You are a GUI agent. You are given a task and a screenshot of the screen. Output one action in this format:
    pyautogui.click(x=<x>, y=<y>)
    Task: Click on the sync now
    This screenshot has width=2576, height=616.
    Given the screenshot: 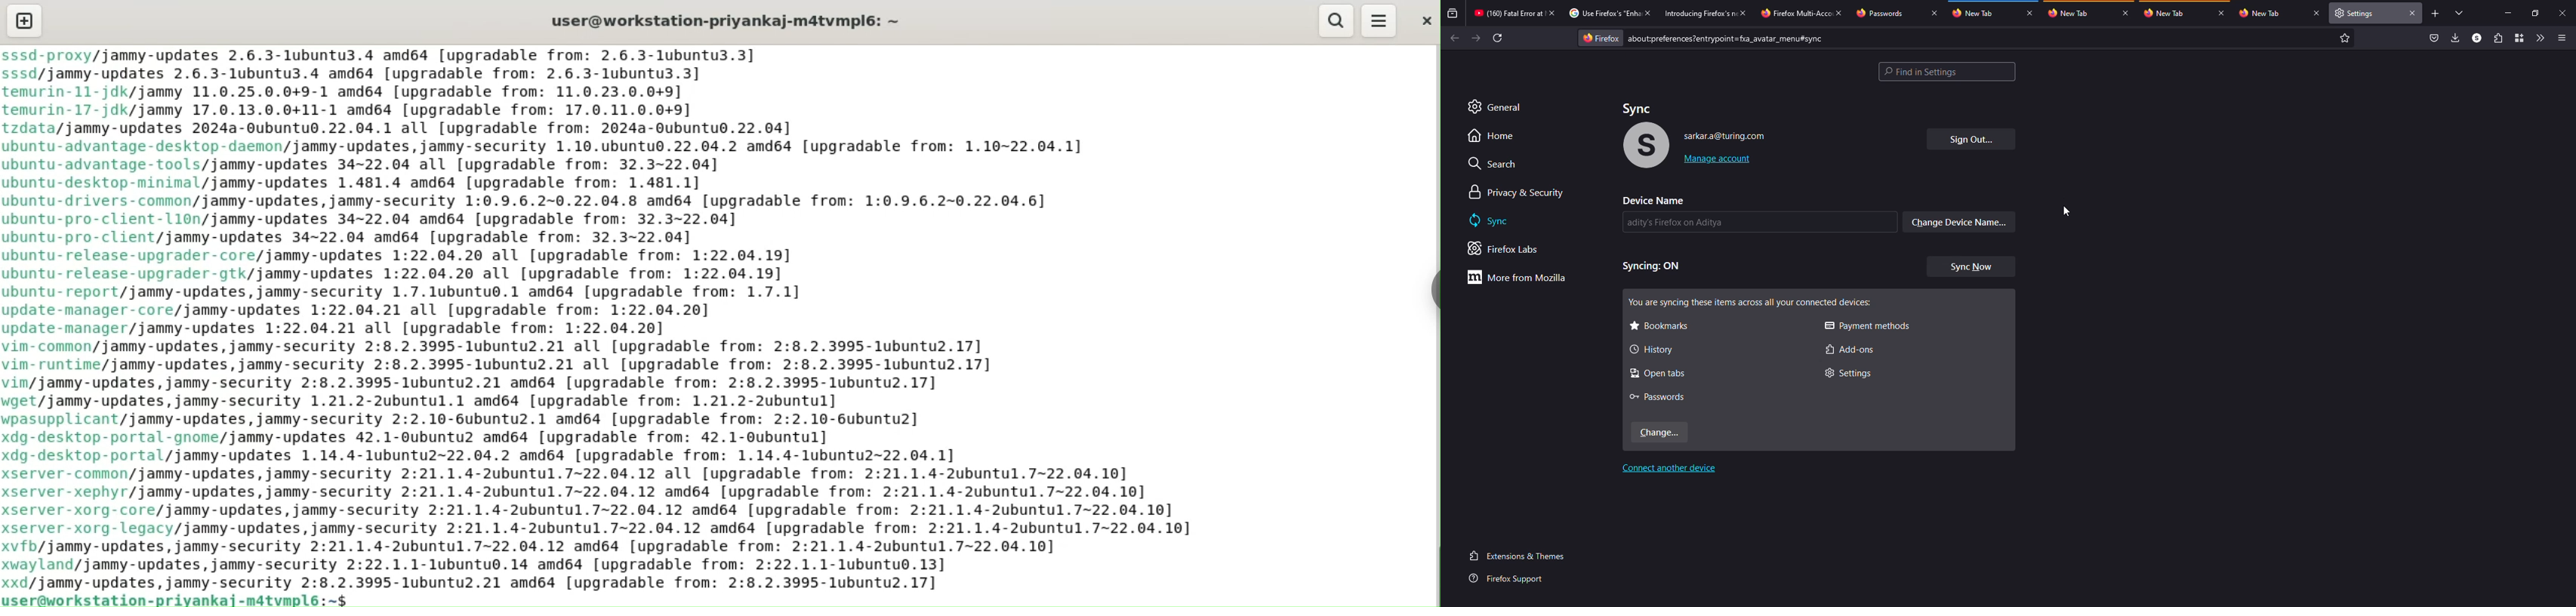 What is the action you would take?
    pyautogui.click(x=1975, y=266)
    